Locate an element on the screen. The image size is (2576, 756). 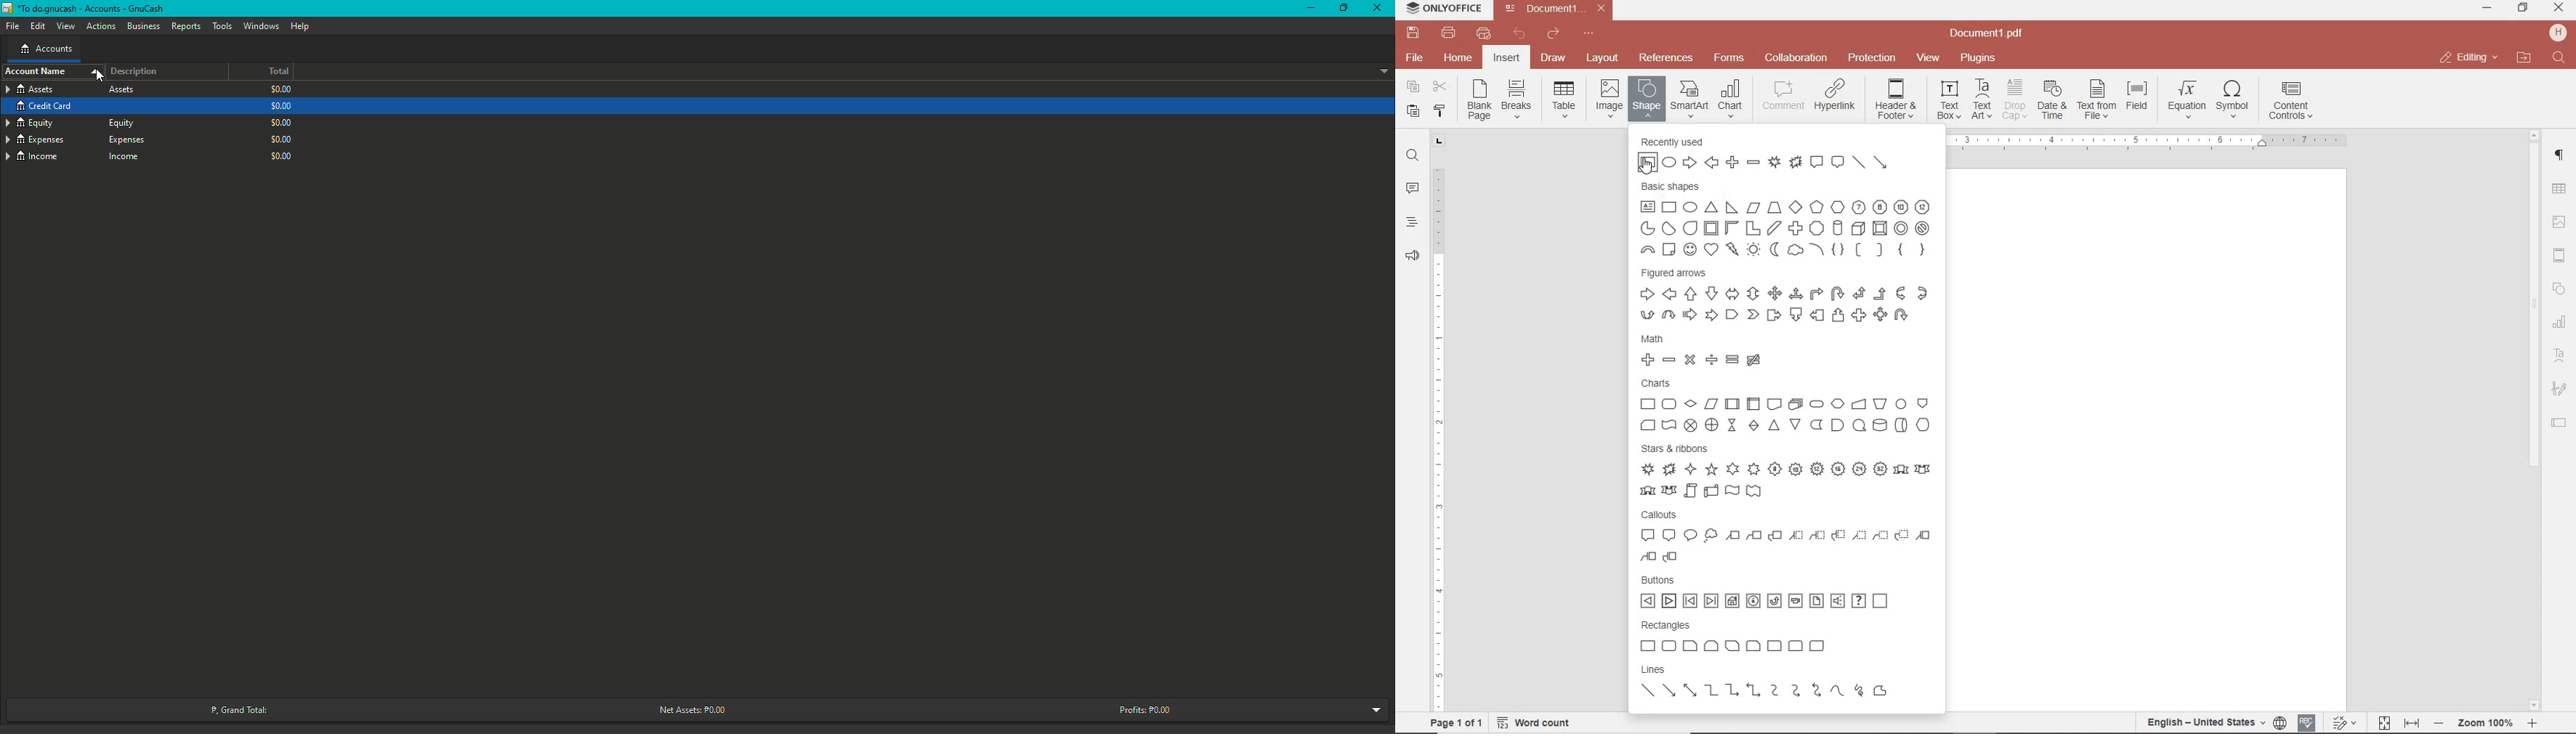
Minimize is located at coordinates (1307, 9).